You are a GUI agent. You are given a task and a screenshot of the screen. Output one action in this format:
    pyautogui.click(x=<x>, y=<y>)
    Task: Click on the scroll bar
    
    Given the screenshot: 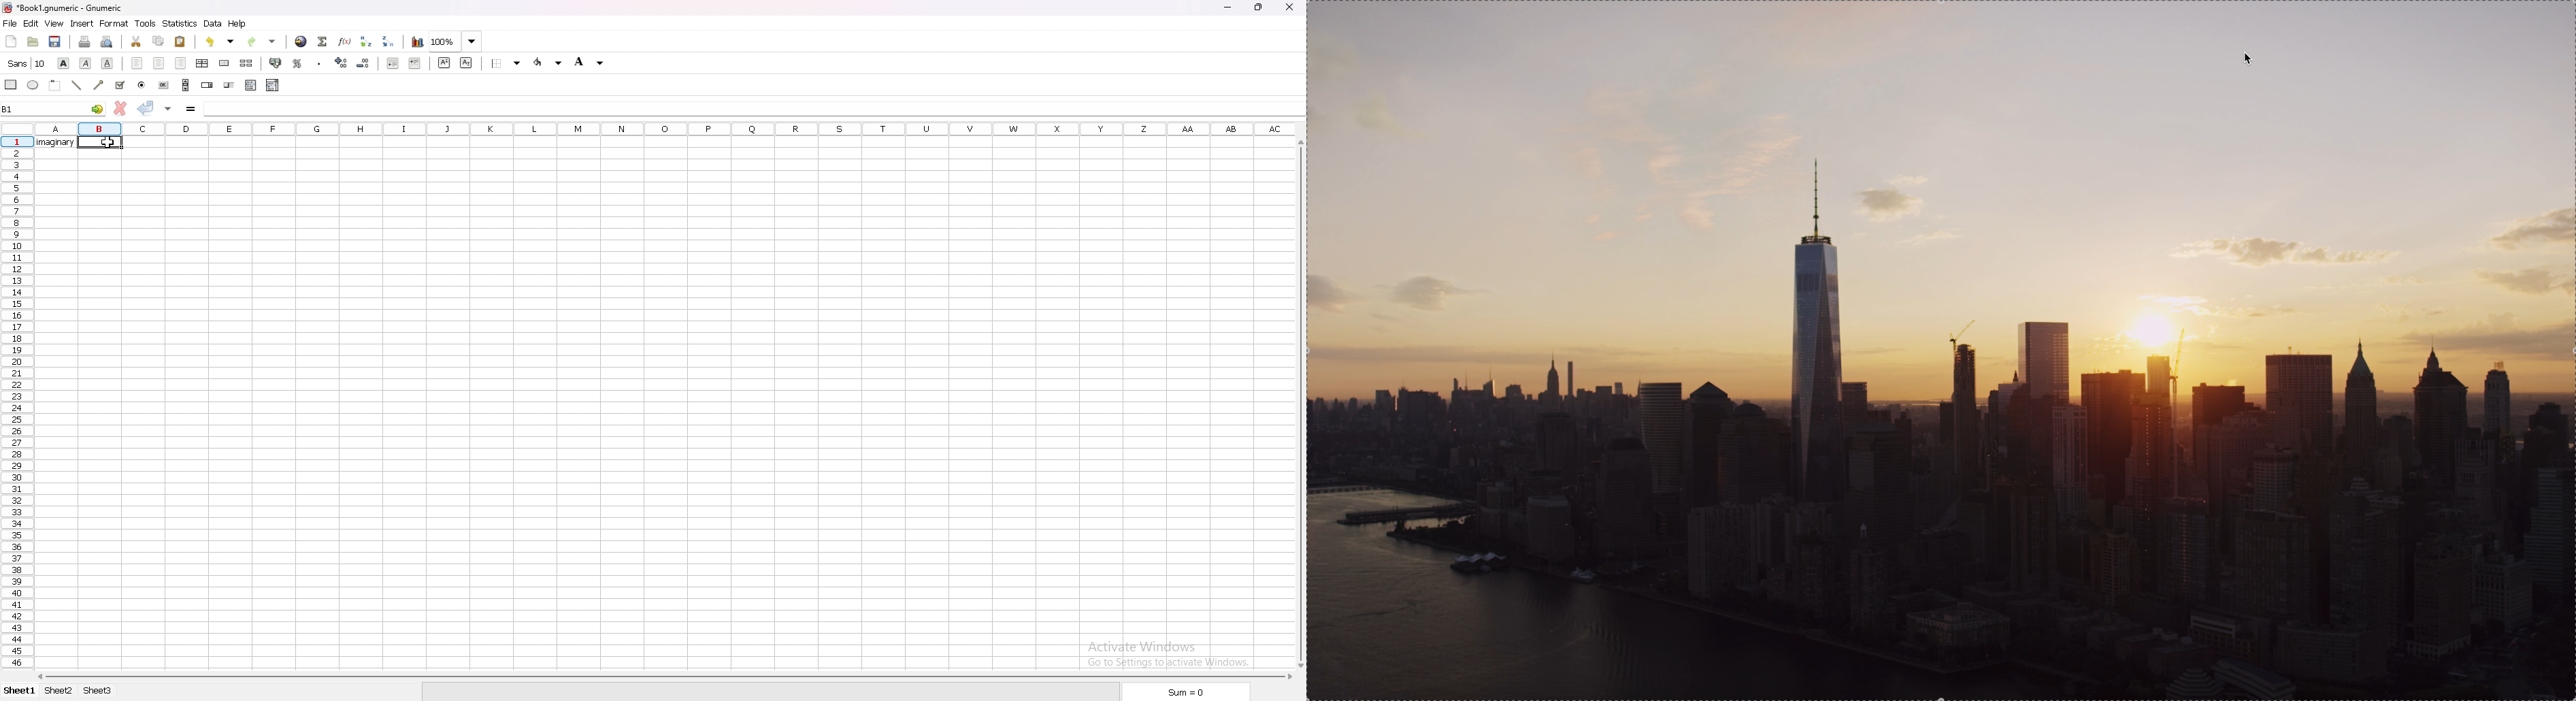 What is the action you would take?
    pyautogui.click(x=1299, y=405)
    